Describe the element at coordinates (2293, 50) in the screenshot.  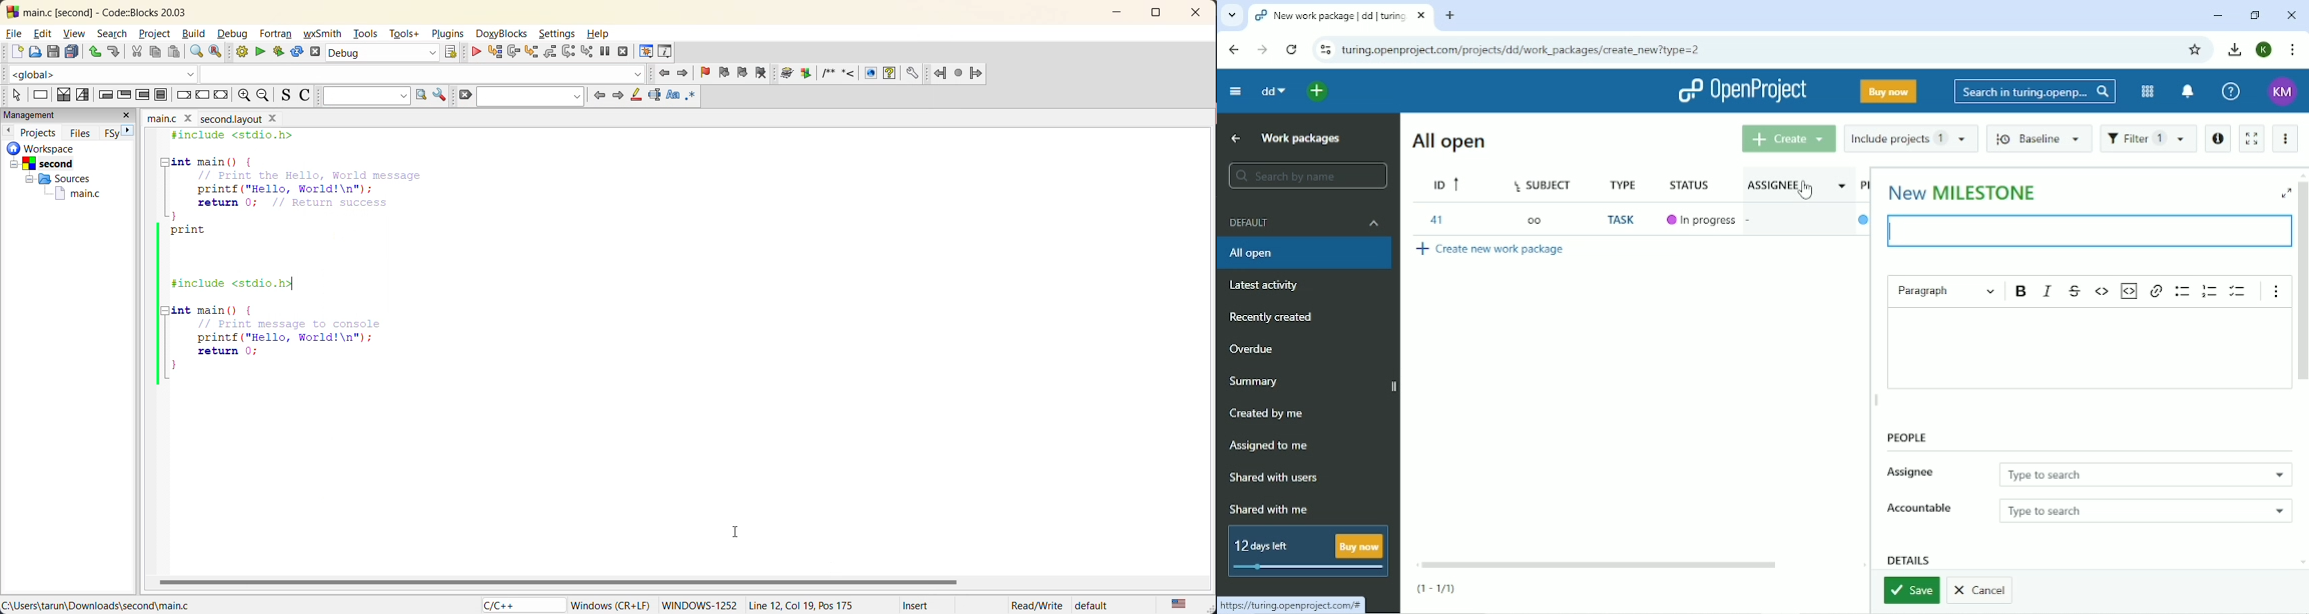
I see `Customize and control google chrome` at that location.